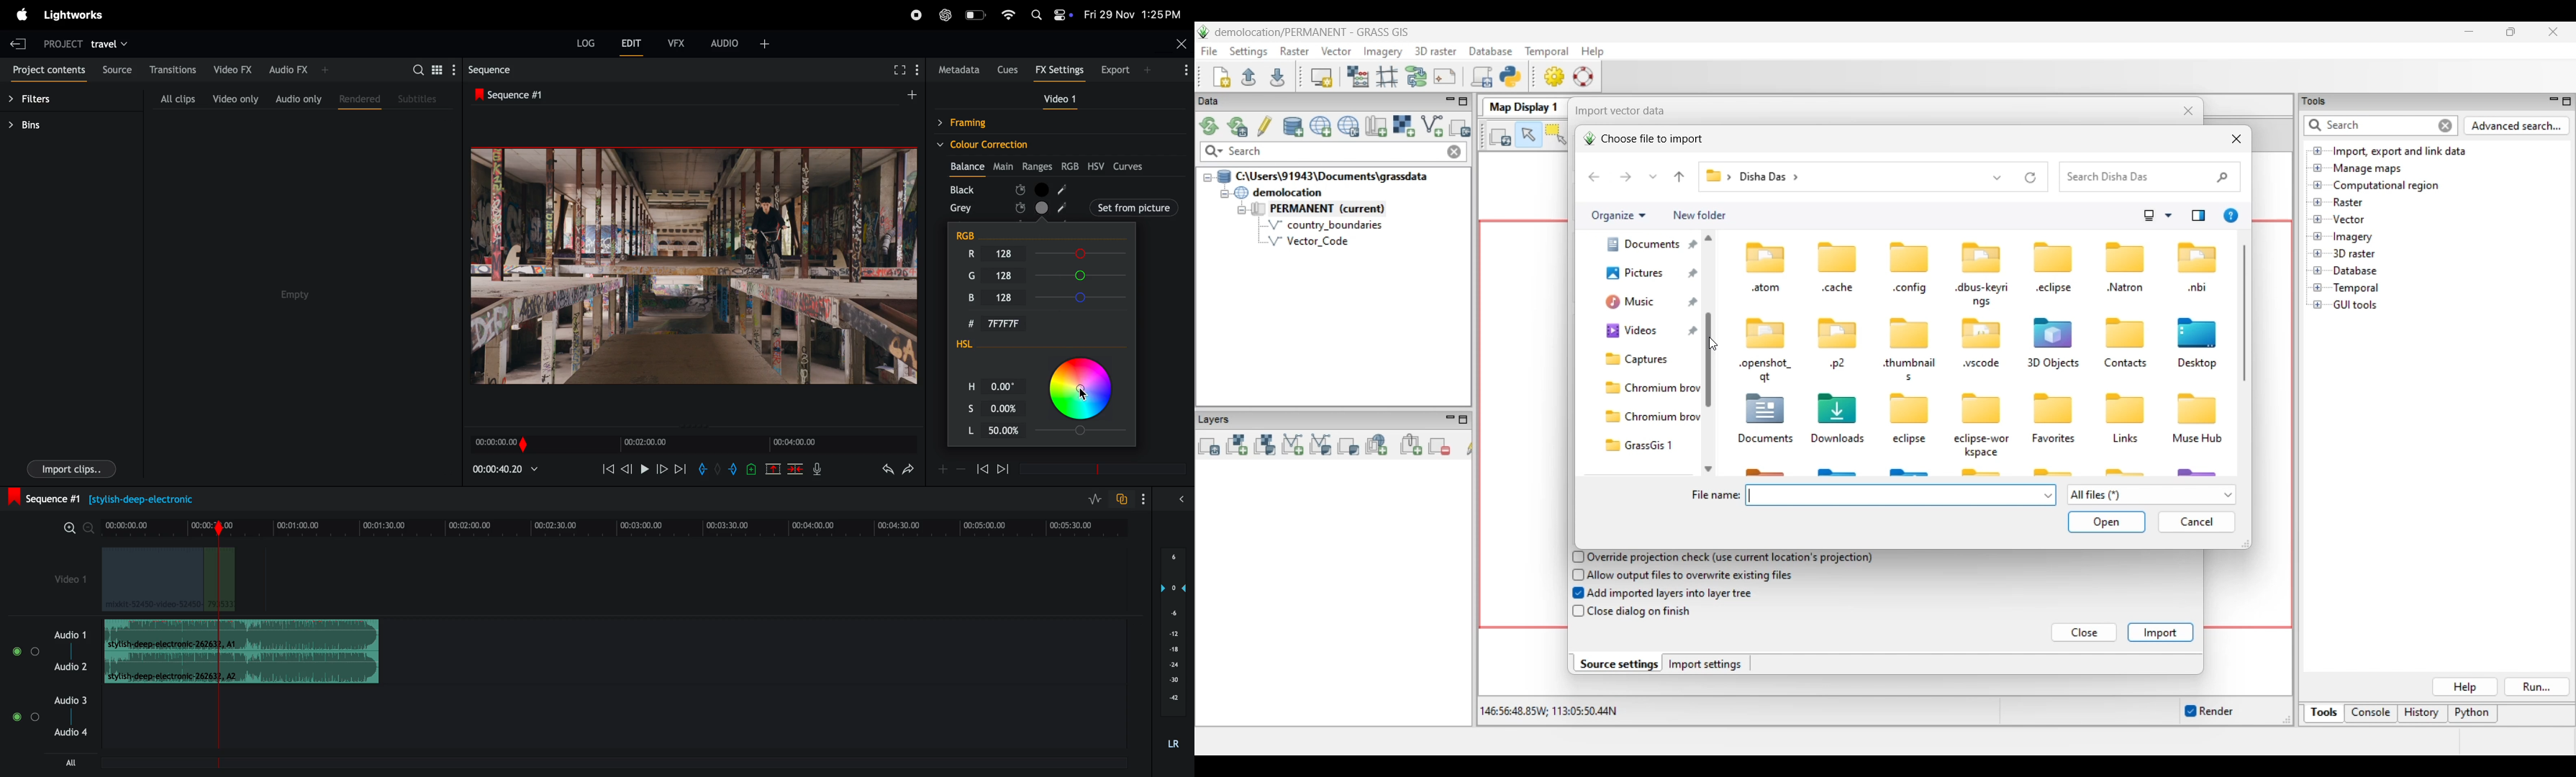 The height and width of the screenshot is (784, 2576). Describe the element at coordinates (1172, 650) in the screenshot. I see `audio pitch` at that location.